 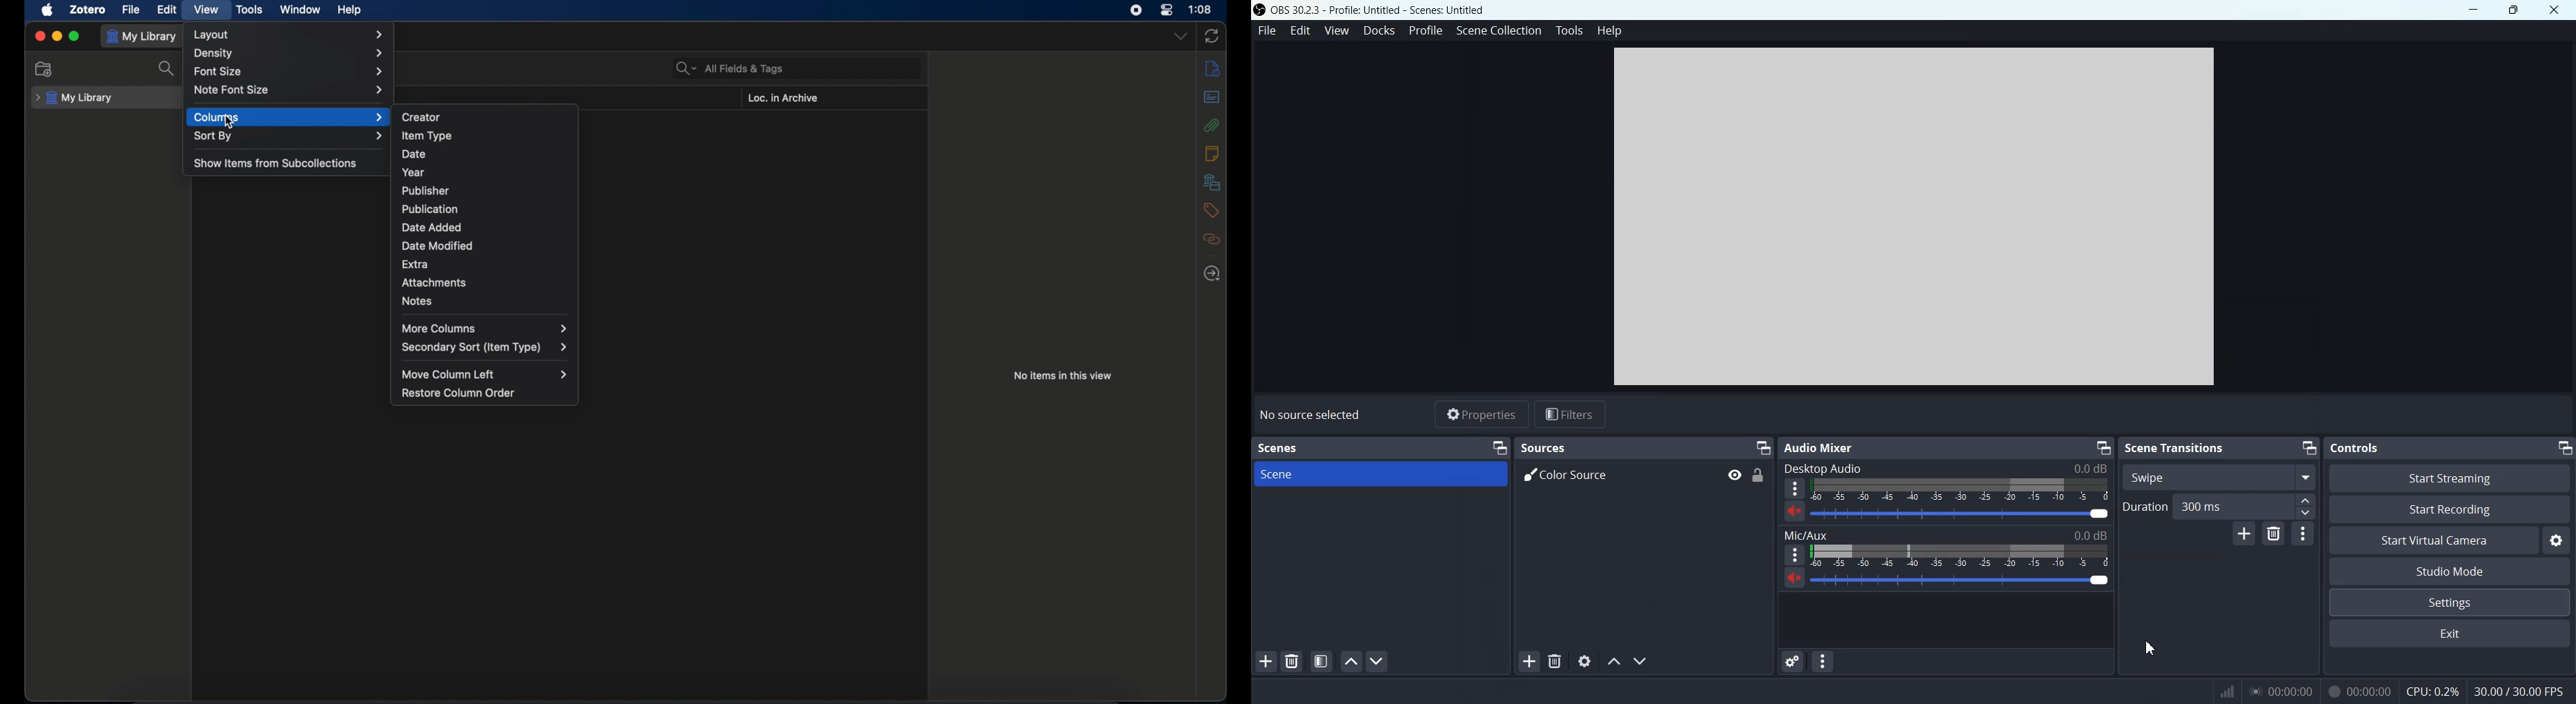 What do you see at coordinates (414, 154) in the screenshot?
I see `date` at bounding box center [414, 154].